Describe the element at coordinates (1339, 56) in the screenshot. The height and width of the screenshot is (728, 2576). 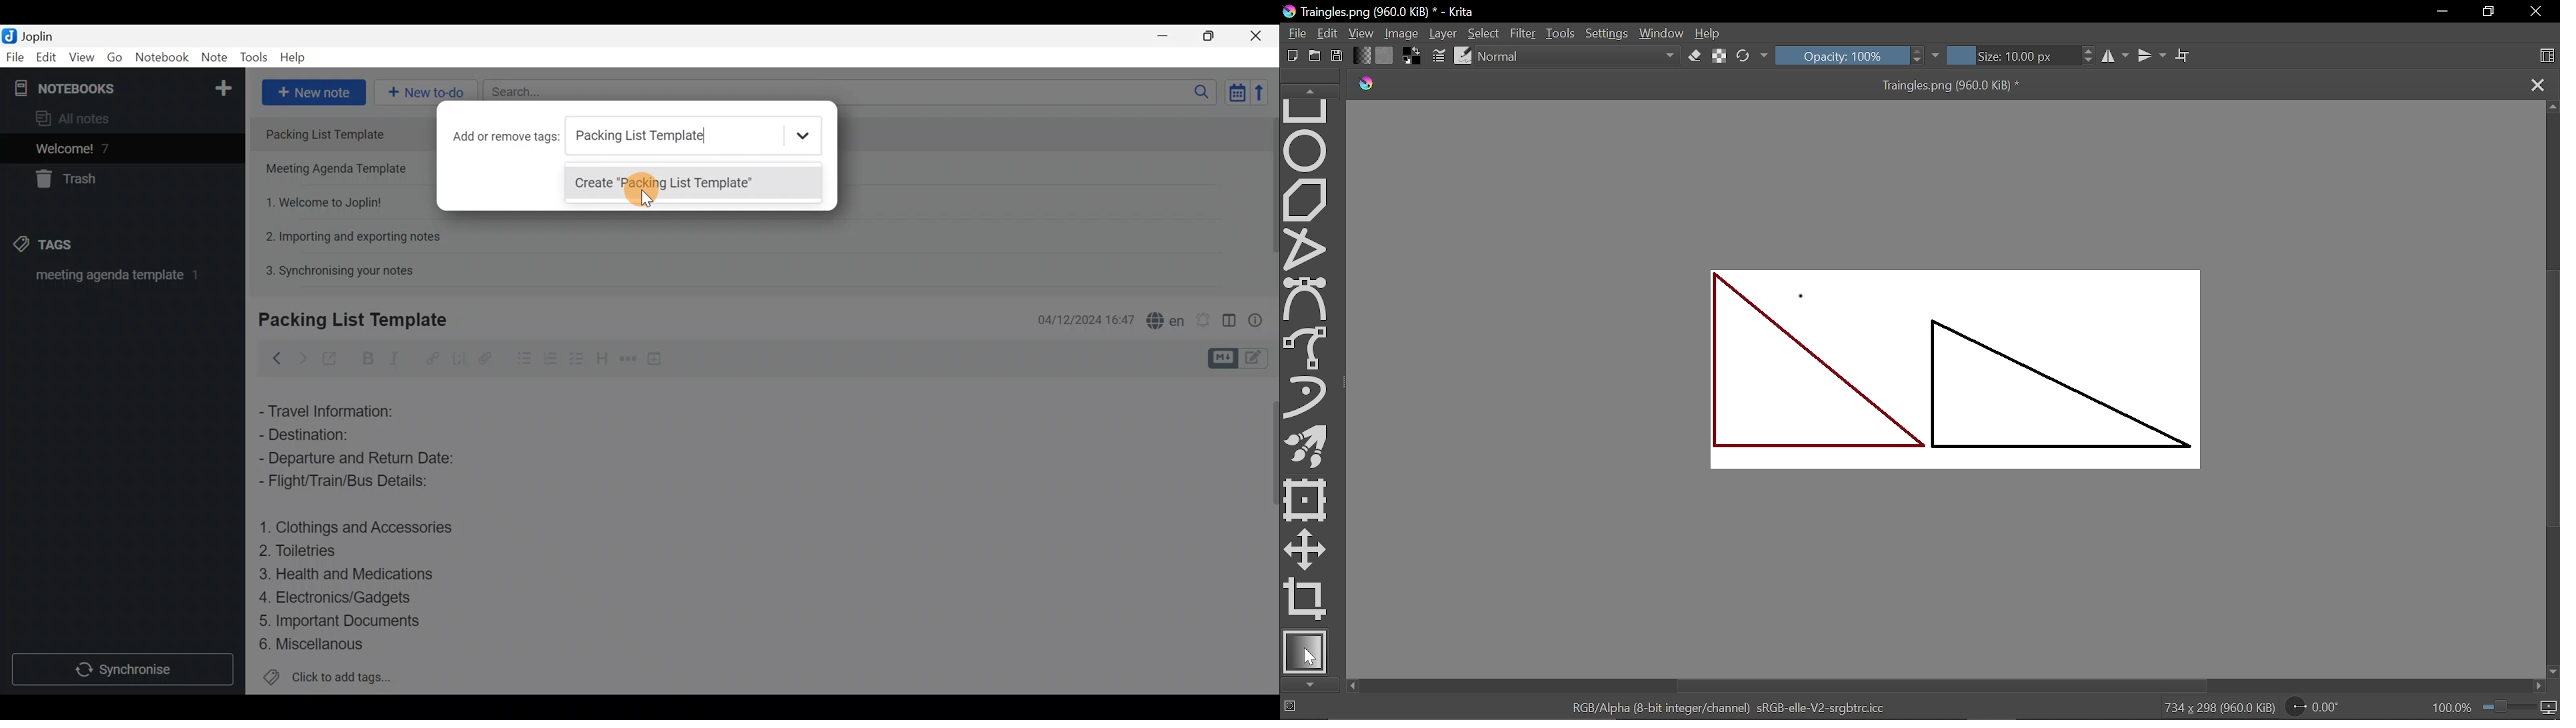
I see `Save` at that location.